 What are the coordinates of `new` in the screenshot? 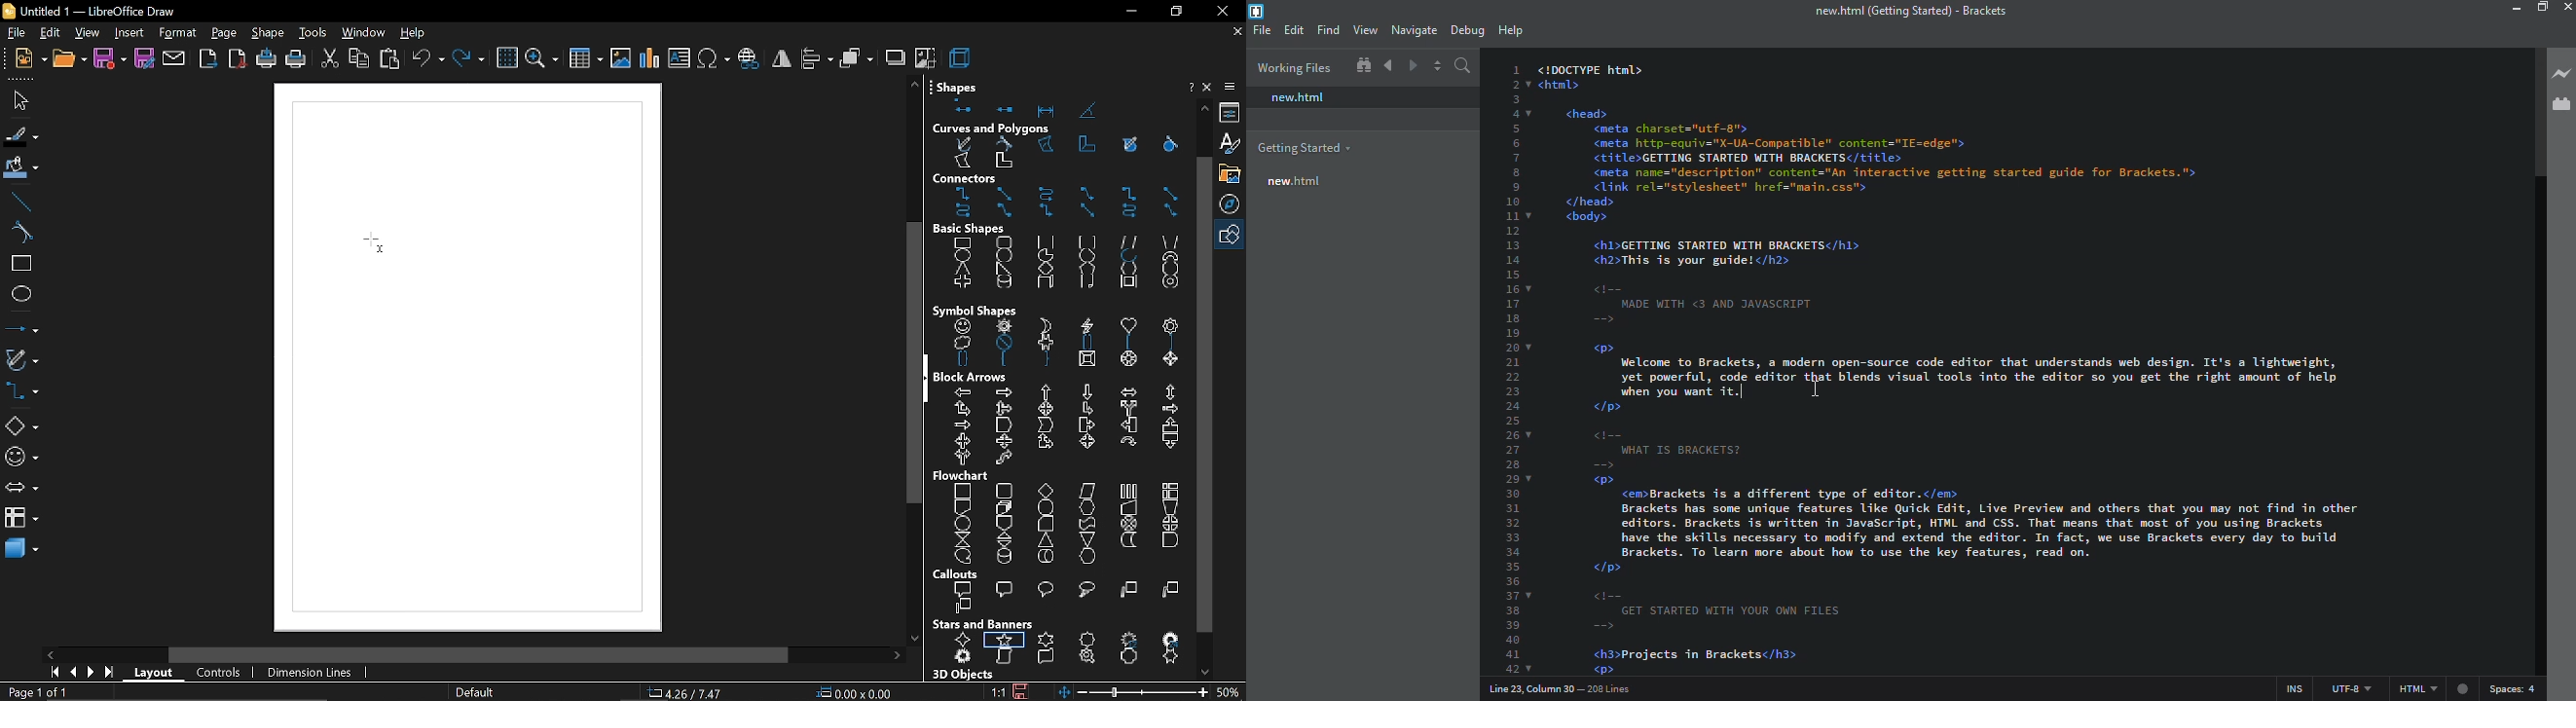 It's located at (28, 57).